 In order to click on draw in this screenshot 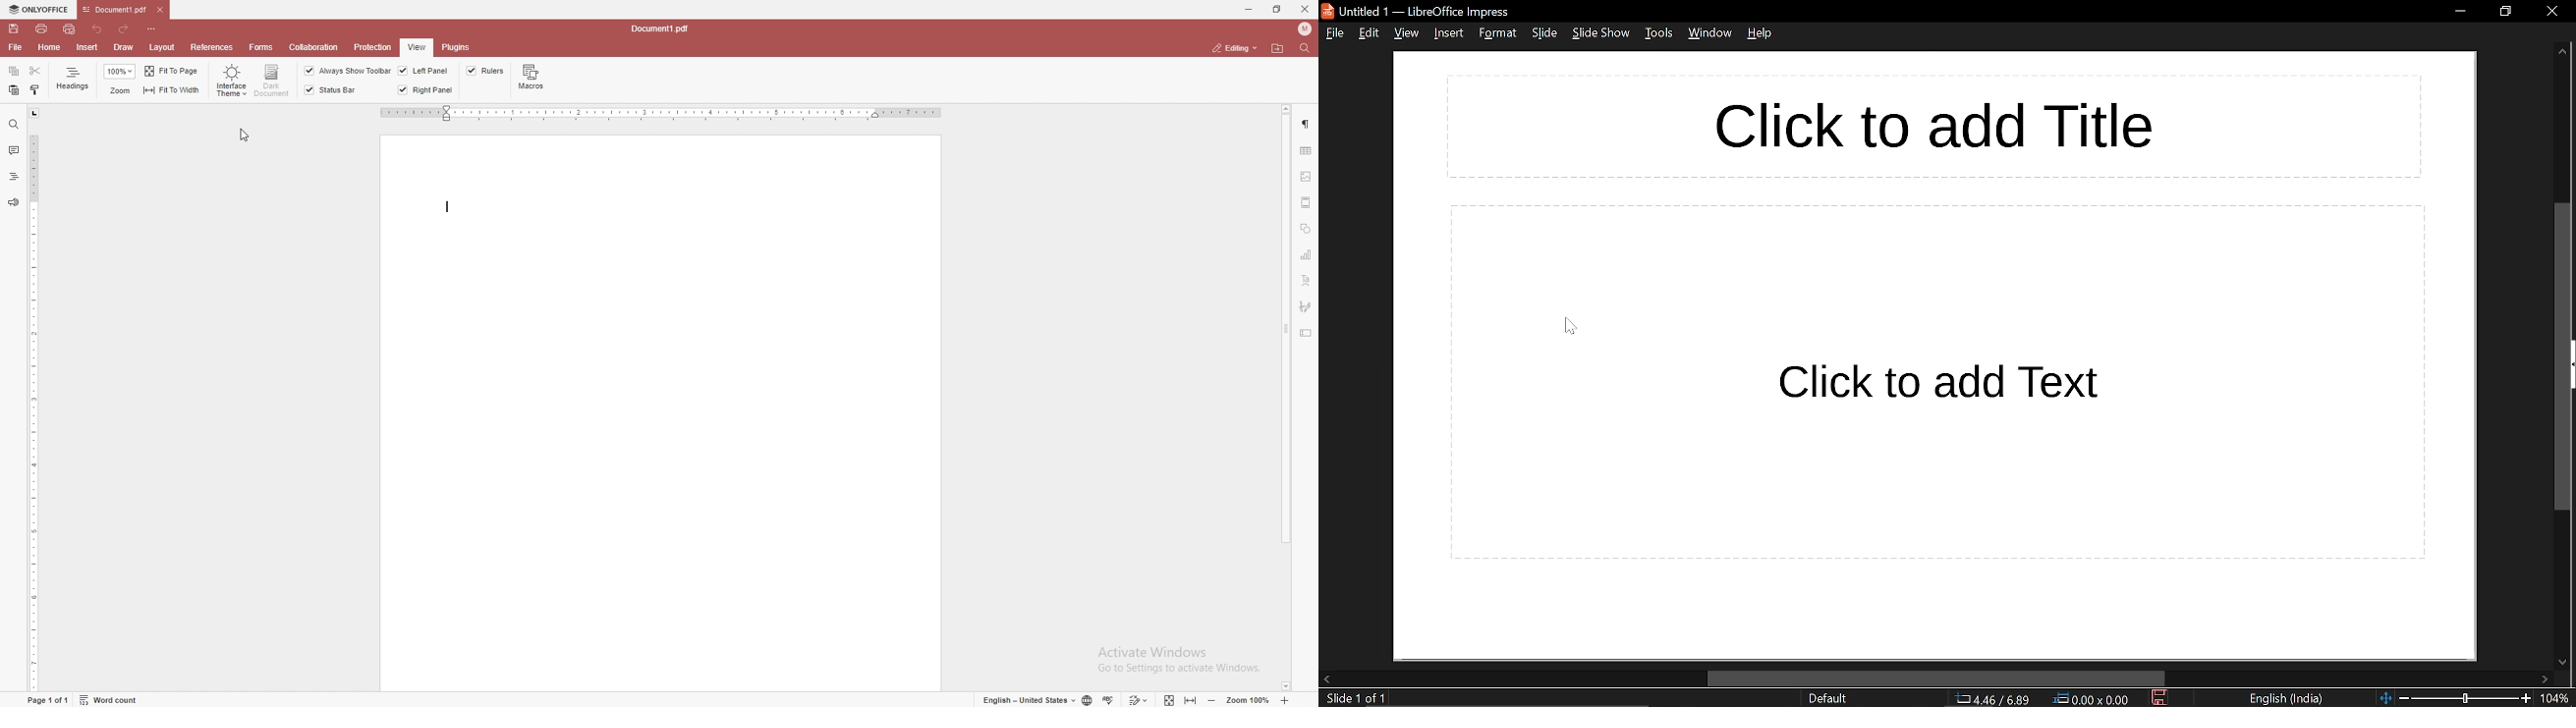, I will do `click(124, 47)`.